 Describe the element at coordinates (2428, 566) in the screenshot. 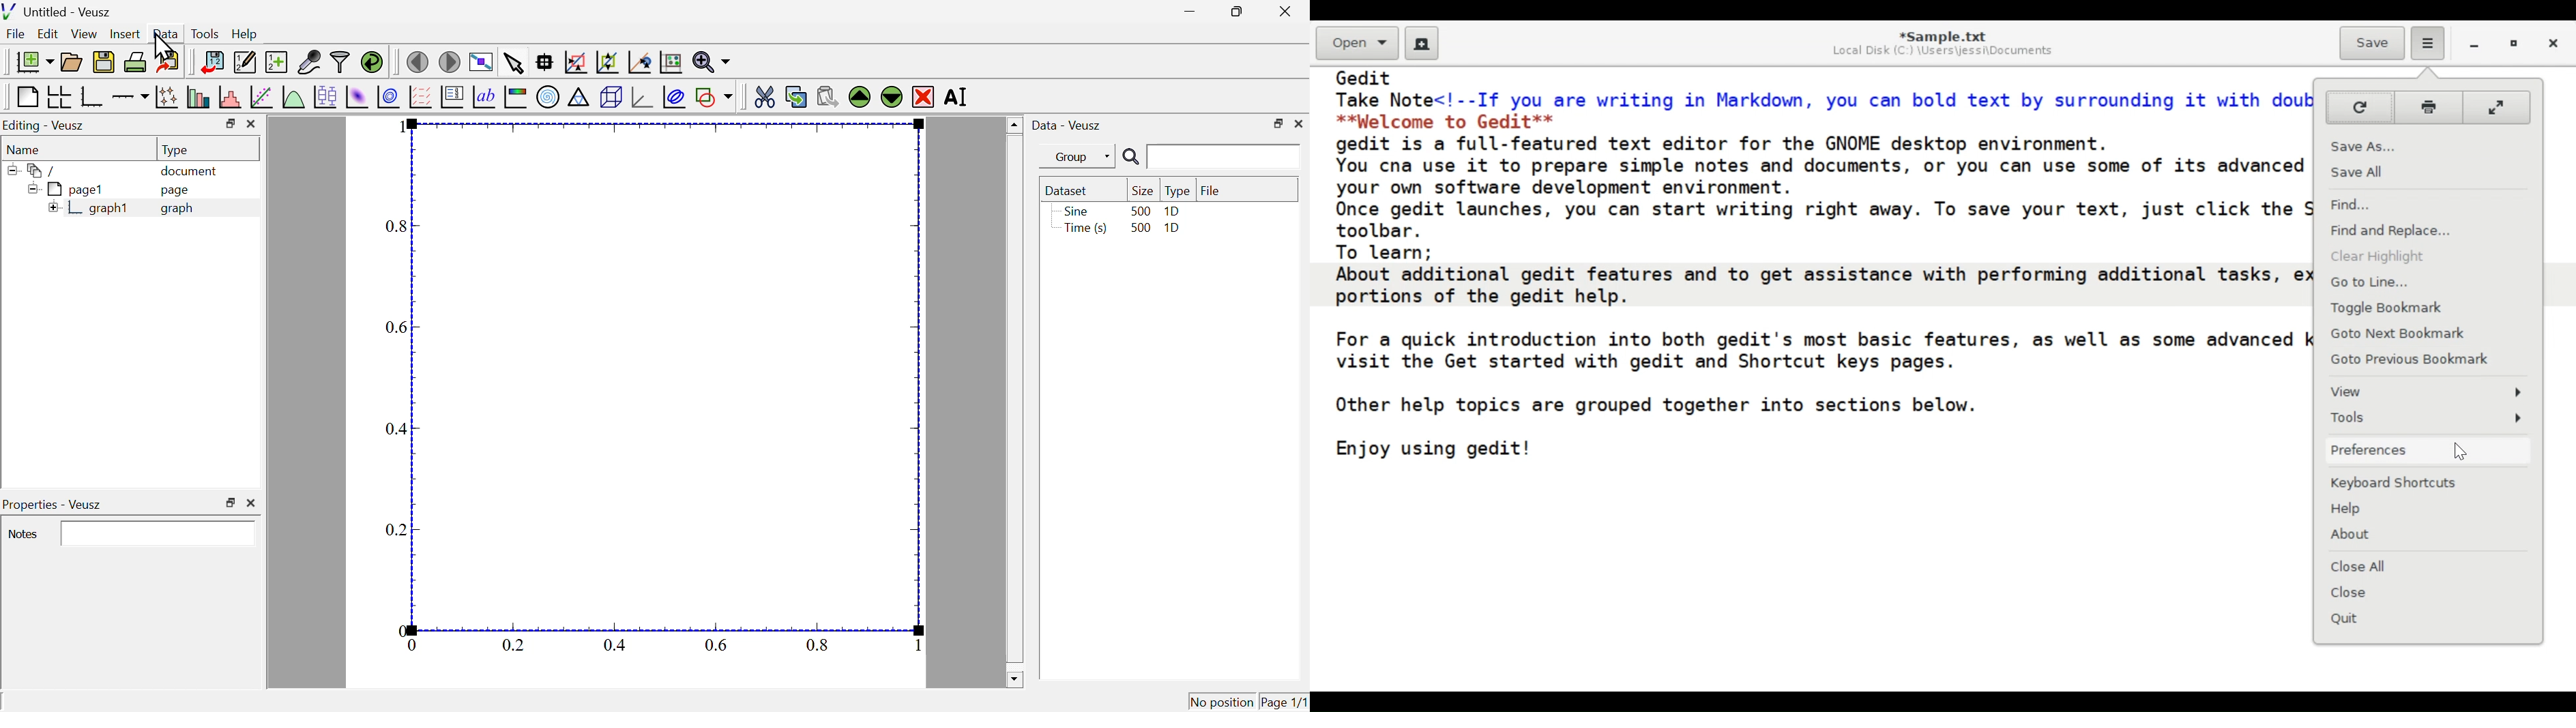

I see `Close All` at that location.